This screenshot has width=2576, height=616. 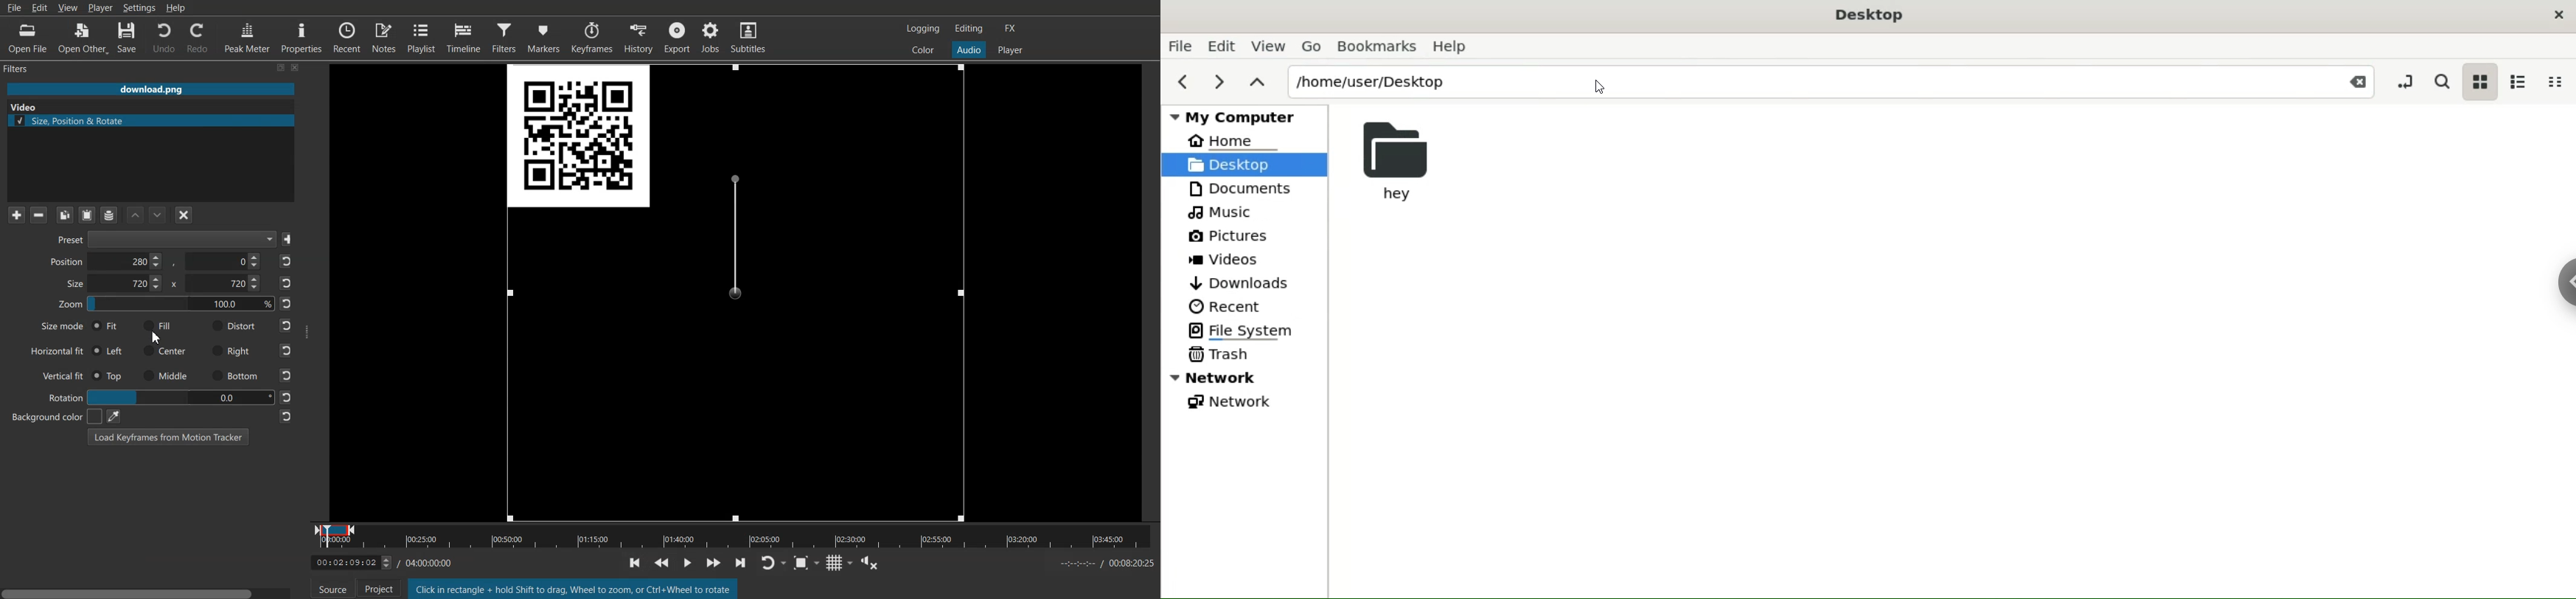 What do you see at coordinates (158, 326) in the screenshot?
I see `Fill` at bounding box center [158, 326].